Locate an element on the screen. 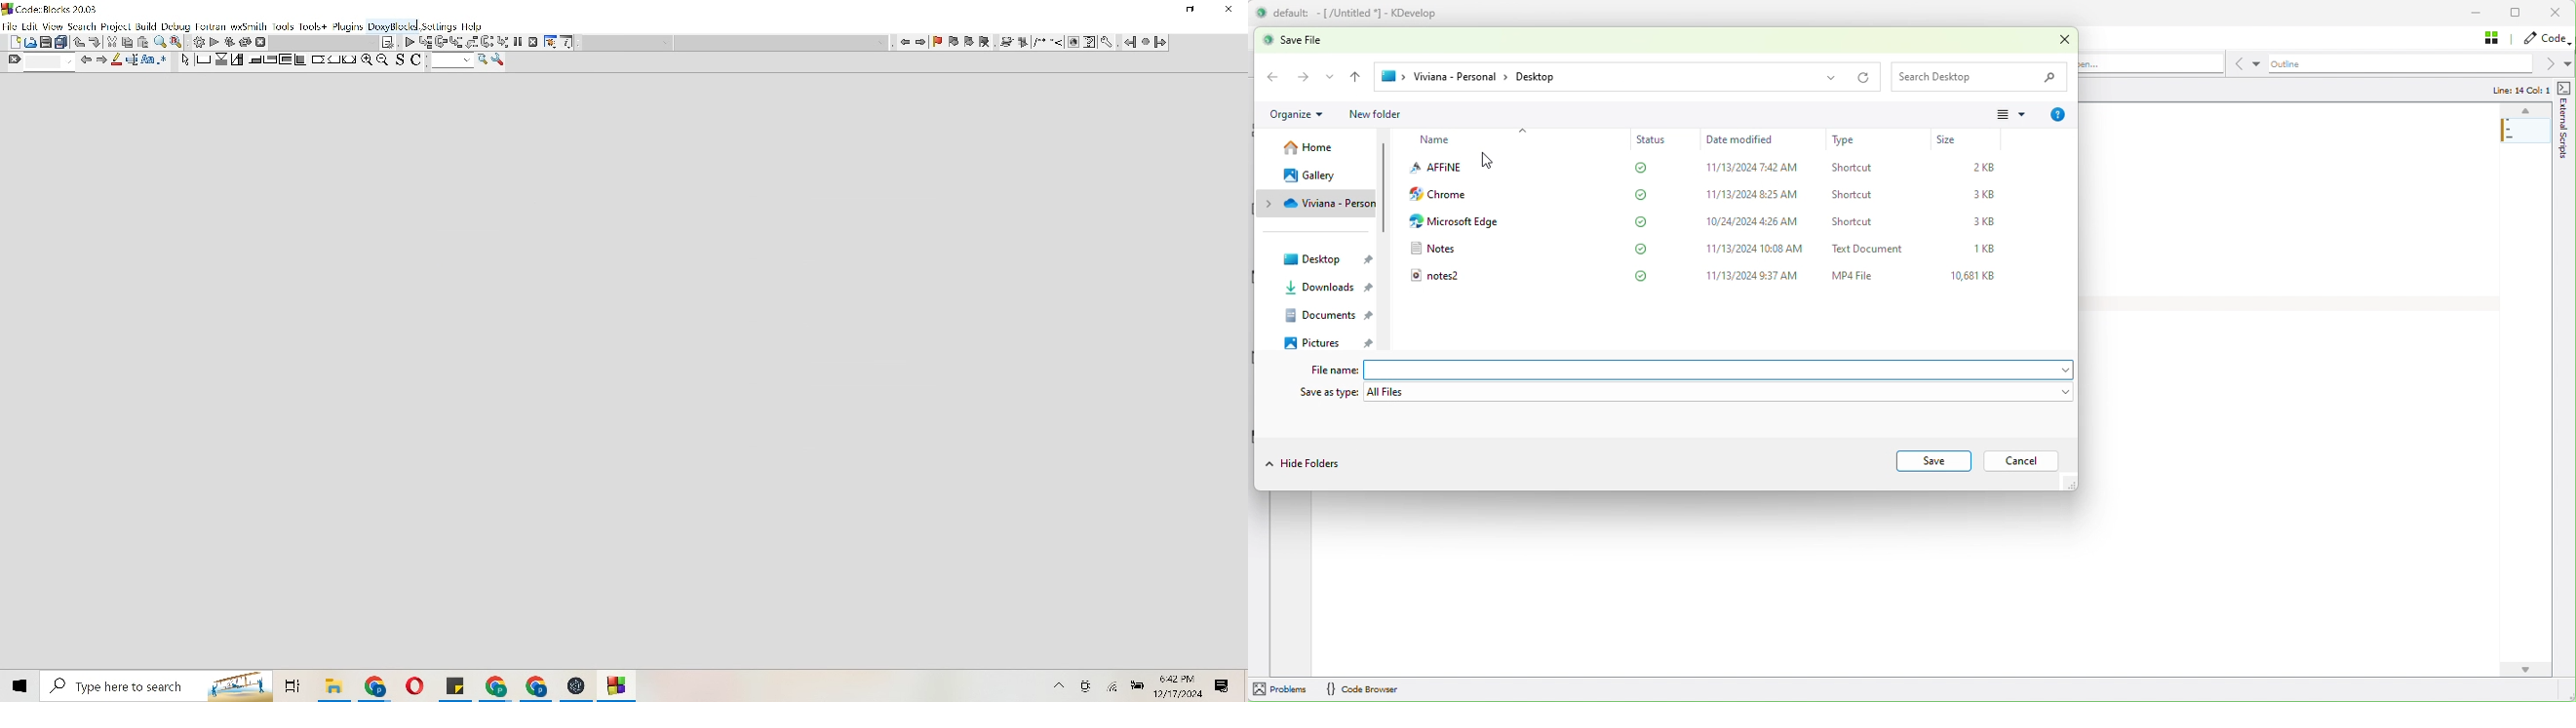 The width and height of the screenshot is (2576, 728). Play is located at coordinates (410, 42).